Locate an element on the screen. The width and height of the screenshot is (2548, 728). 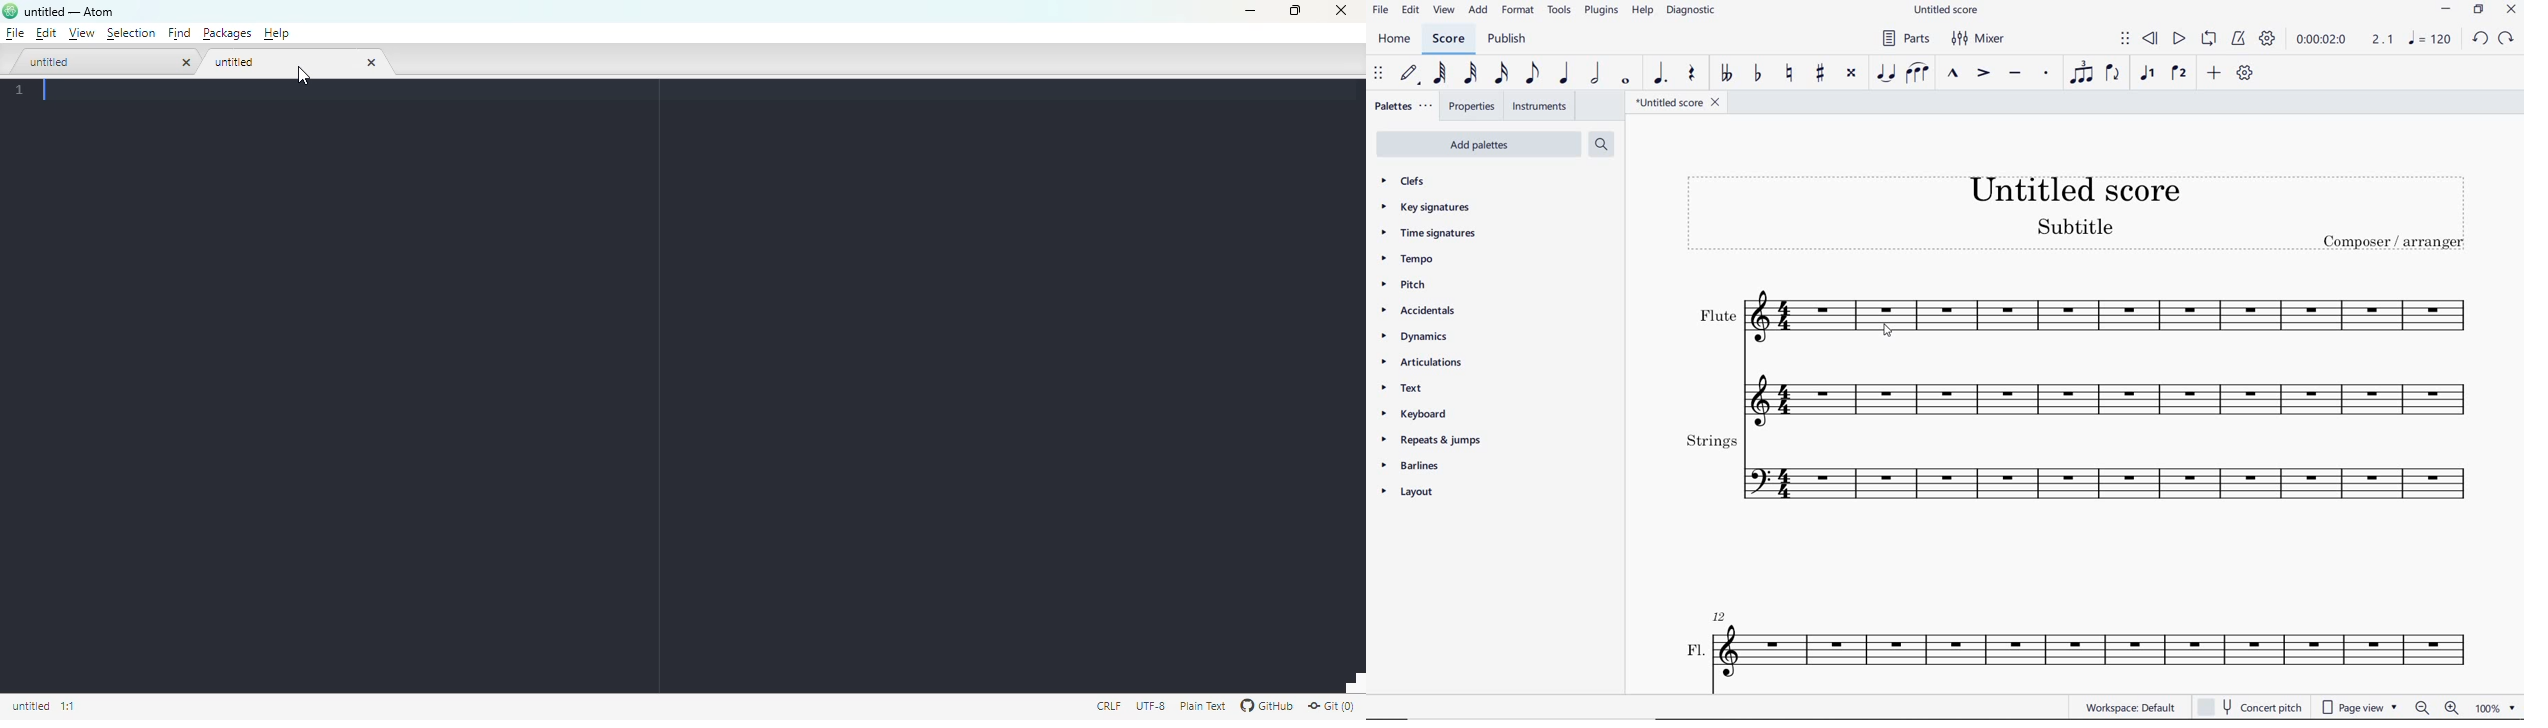
close is located at coordinates (2512, 10).